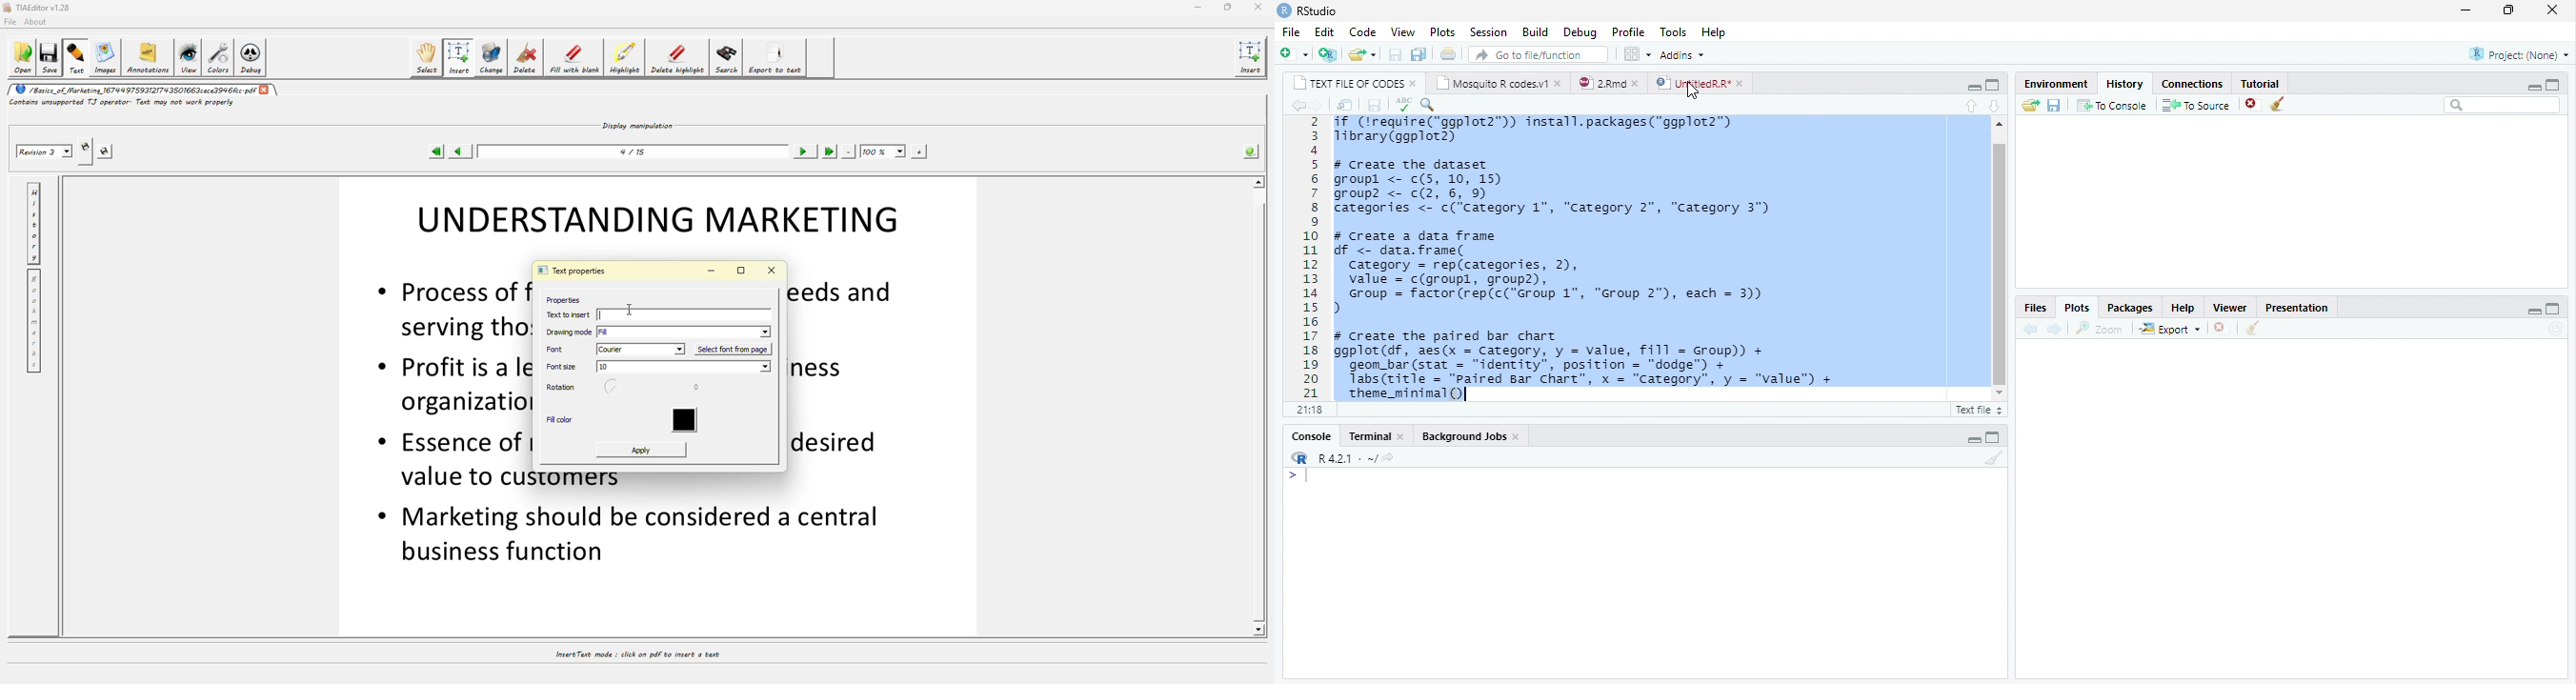  Describe the element at coordinates (1494, 83) in the screenshot. I see `mosquito R codes.v1` at that location.